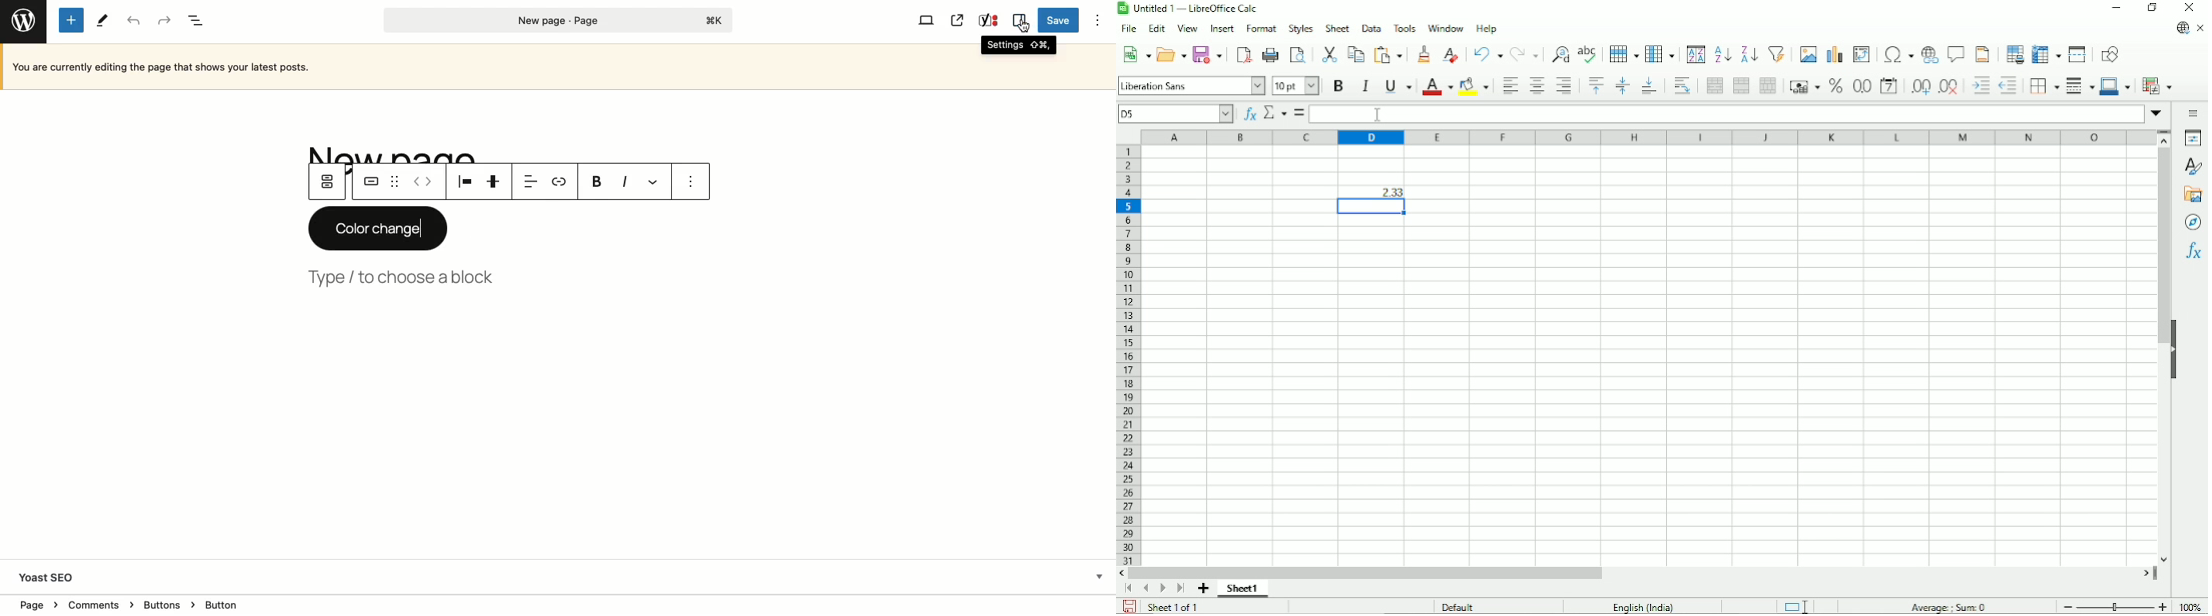 This screenshot has height=616, width=2212. I want to click on Undo, so click(133, 22).